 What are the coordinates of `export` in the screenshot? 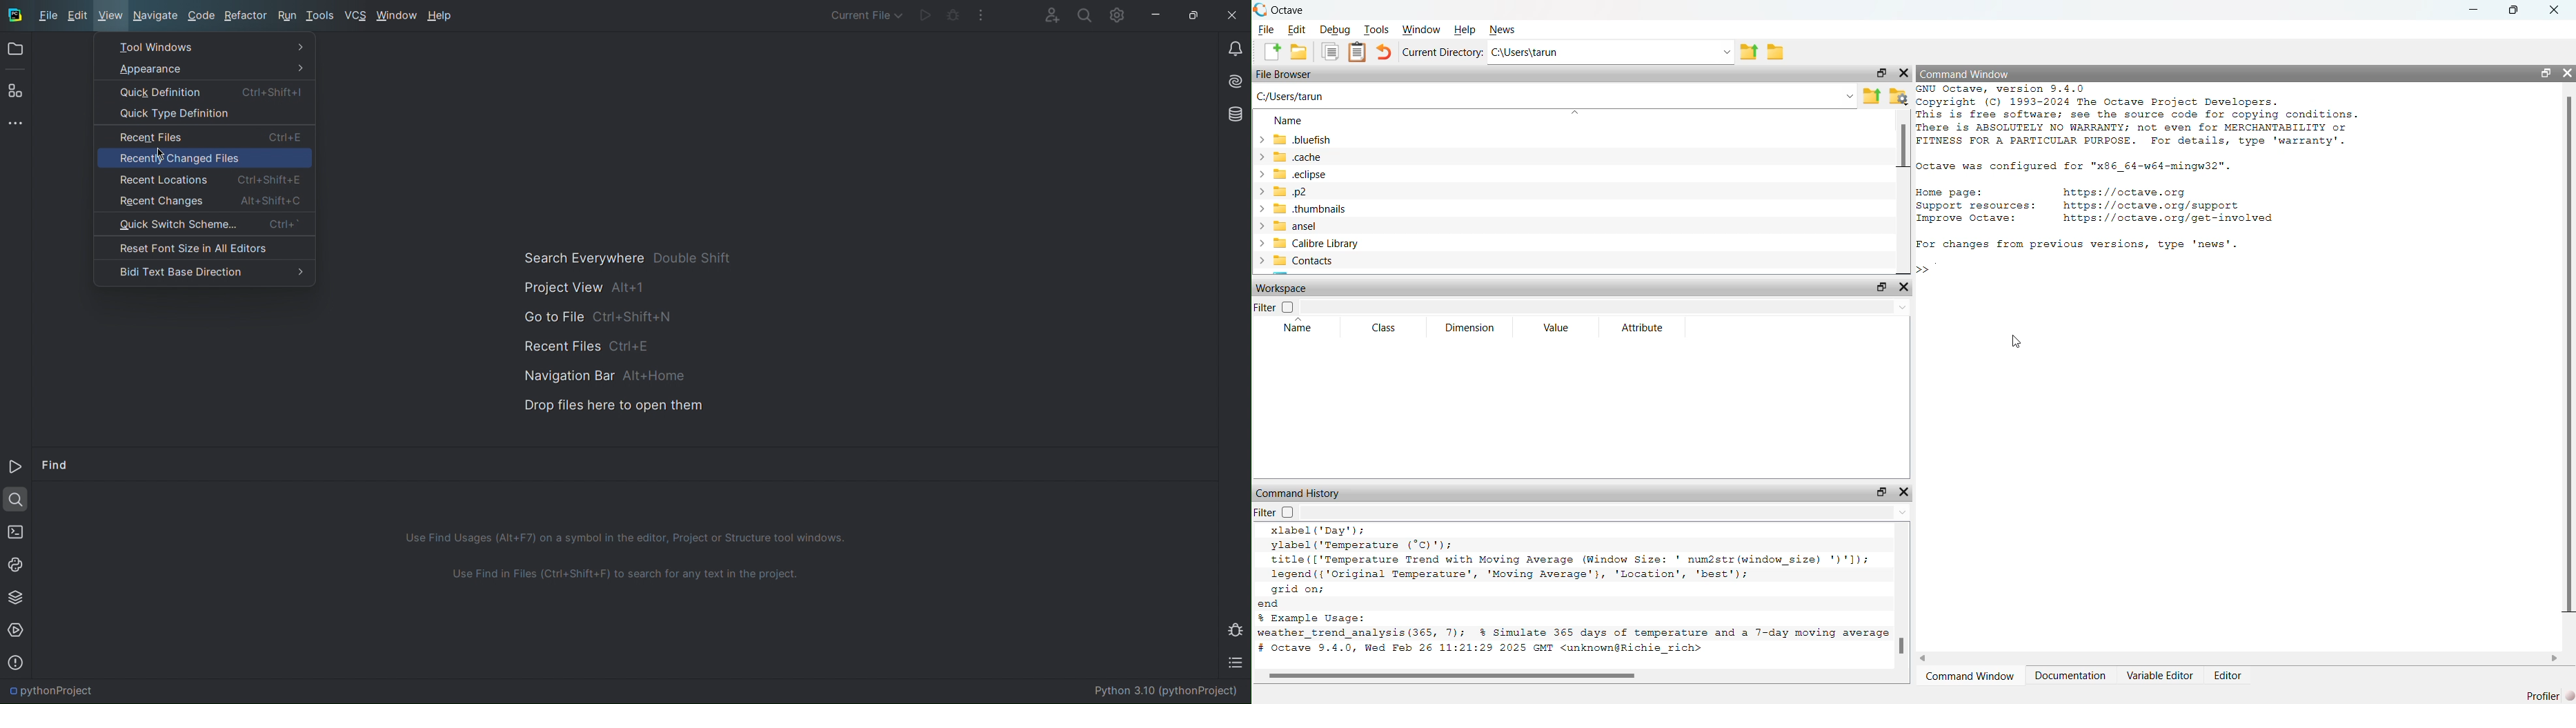 It's located at (1752, 52).